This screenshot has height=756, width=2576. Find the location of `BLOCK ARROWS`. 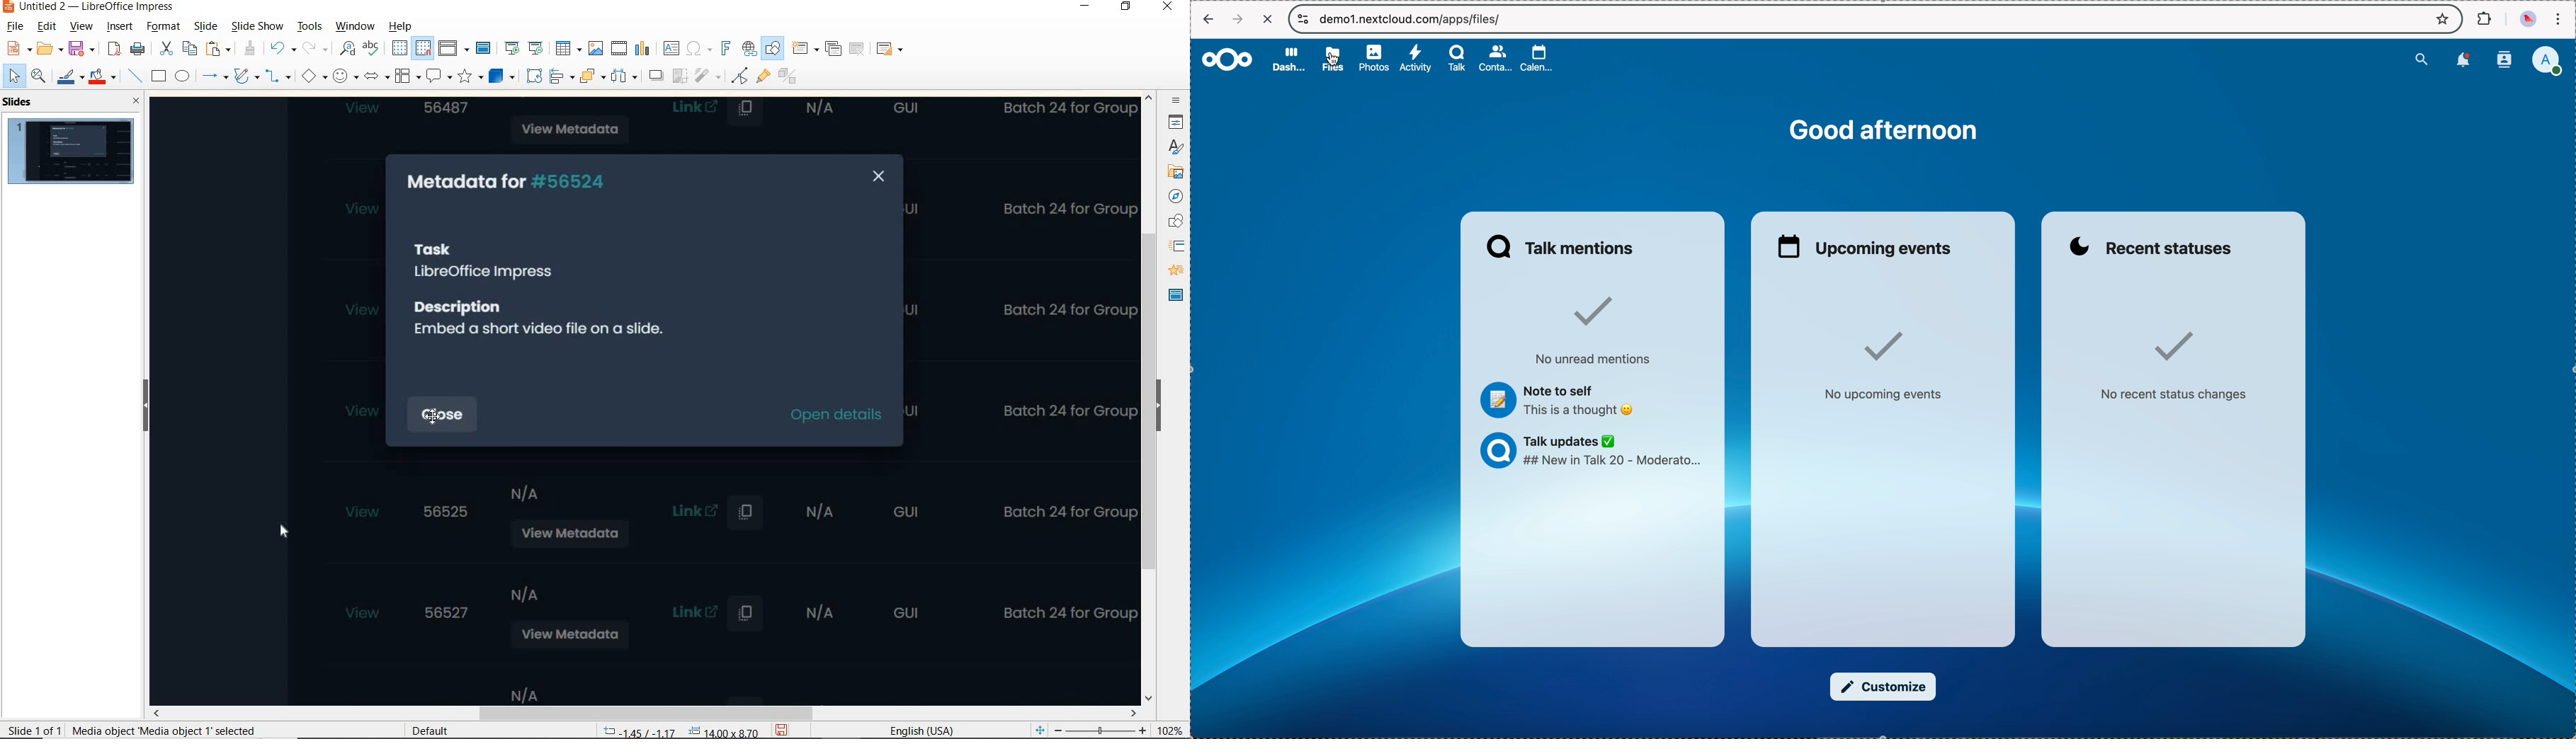

BLOCK ARROWS is located at coordinates (377, 76).